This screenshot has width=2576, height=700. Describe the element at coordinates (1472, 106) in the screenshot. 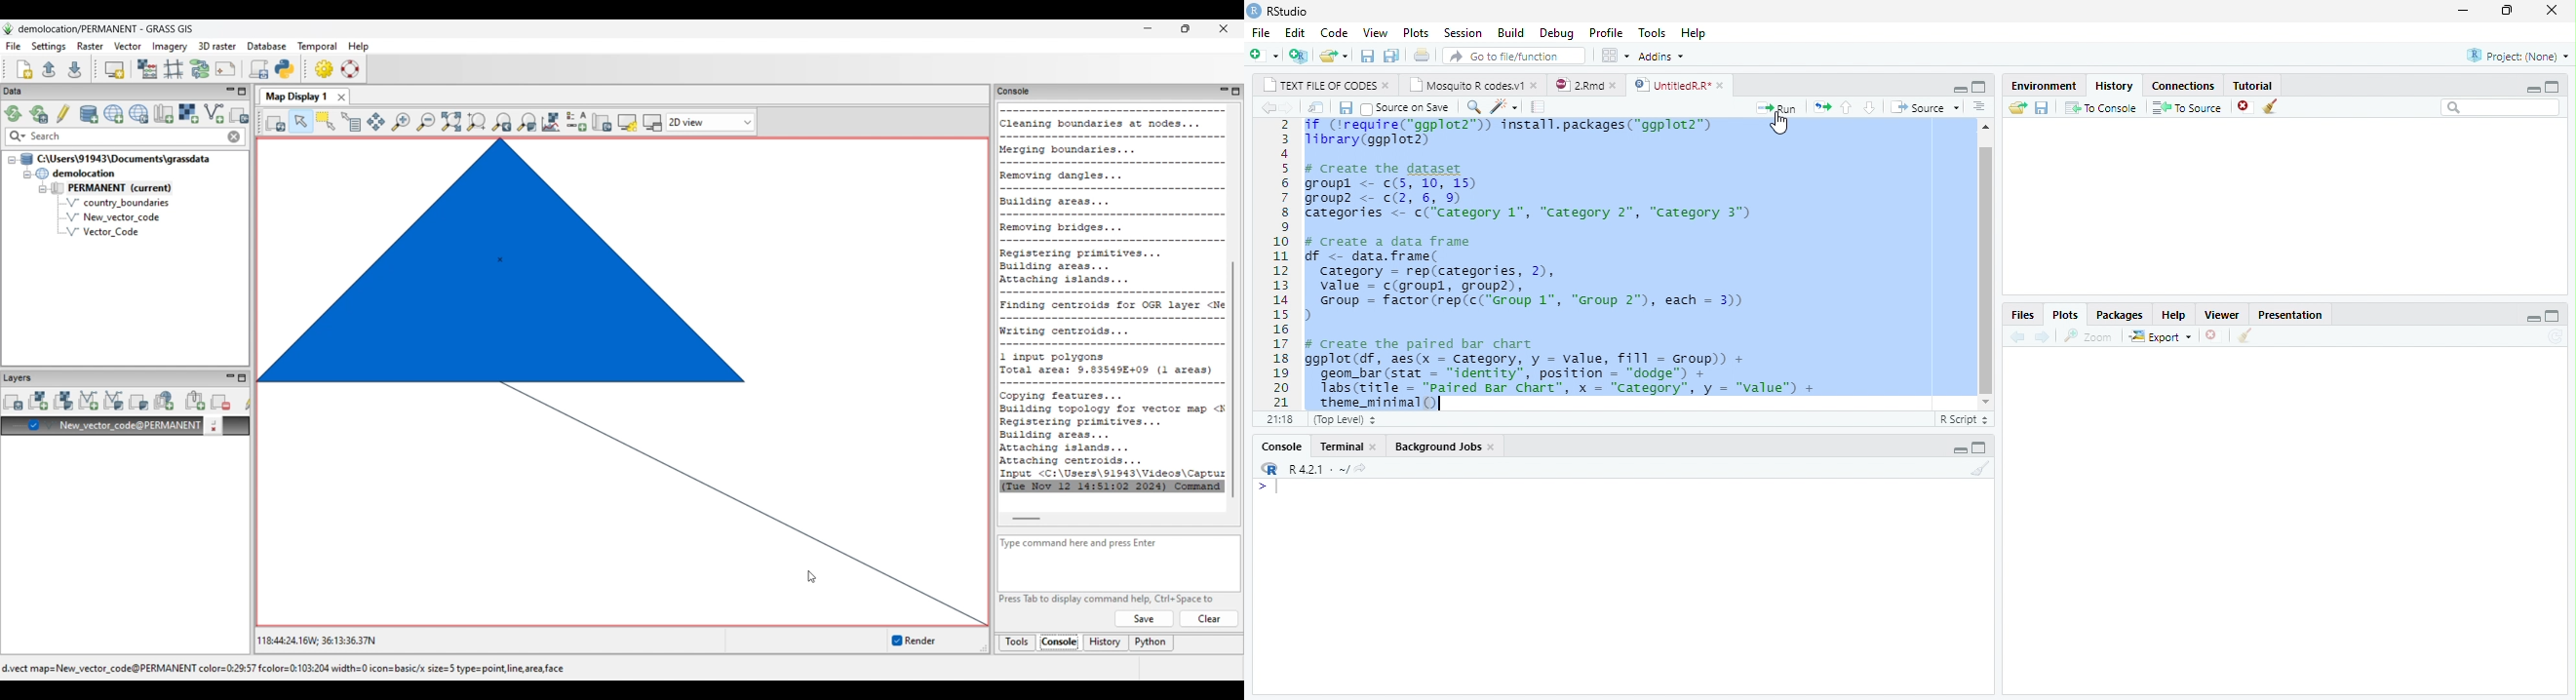

I see `find and replace` at that location.